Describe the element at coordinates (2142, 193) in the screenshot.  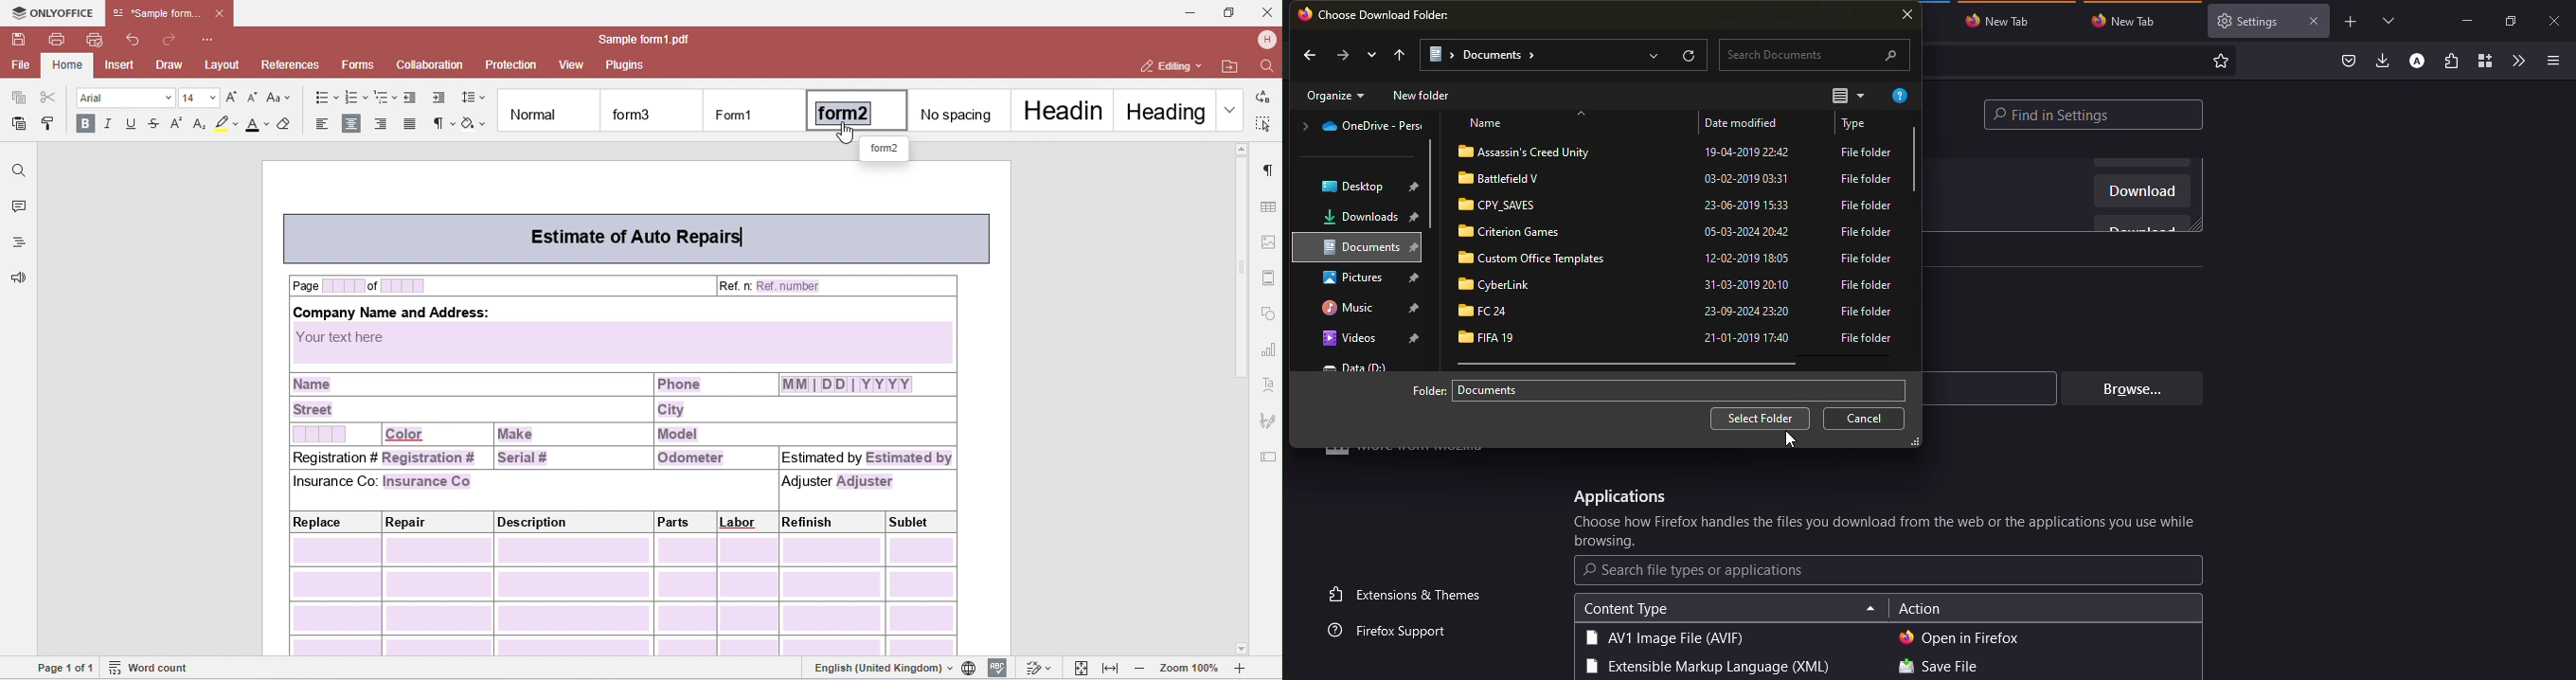
I see `download` at that location.